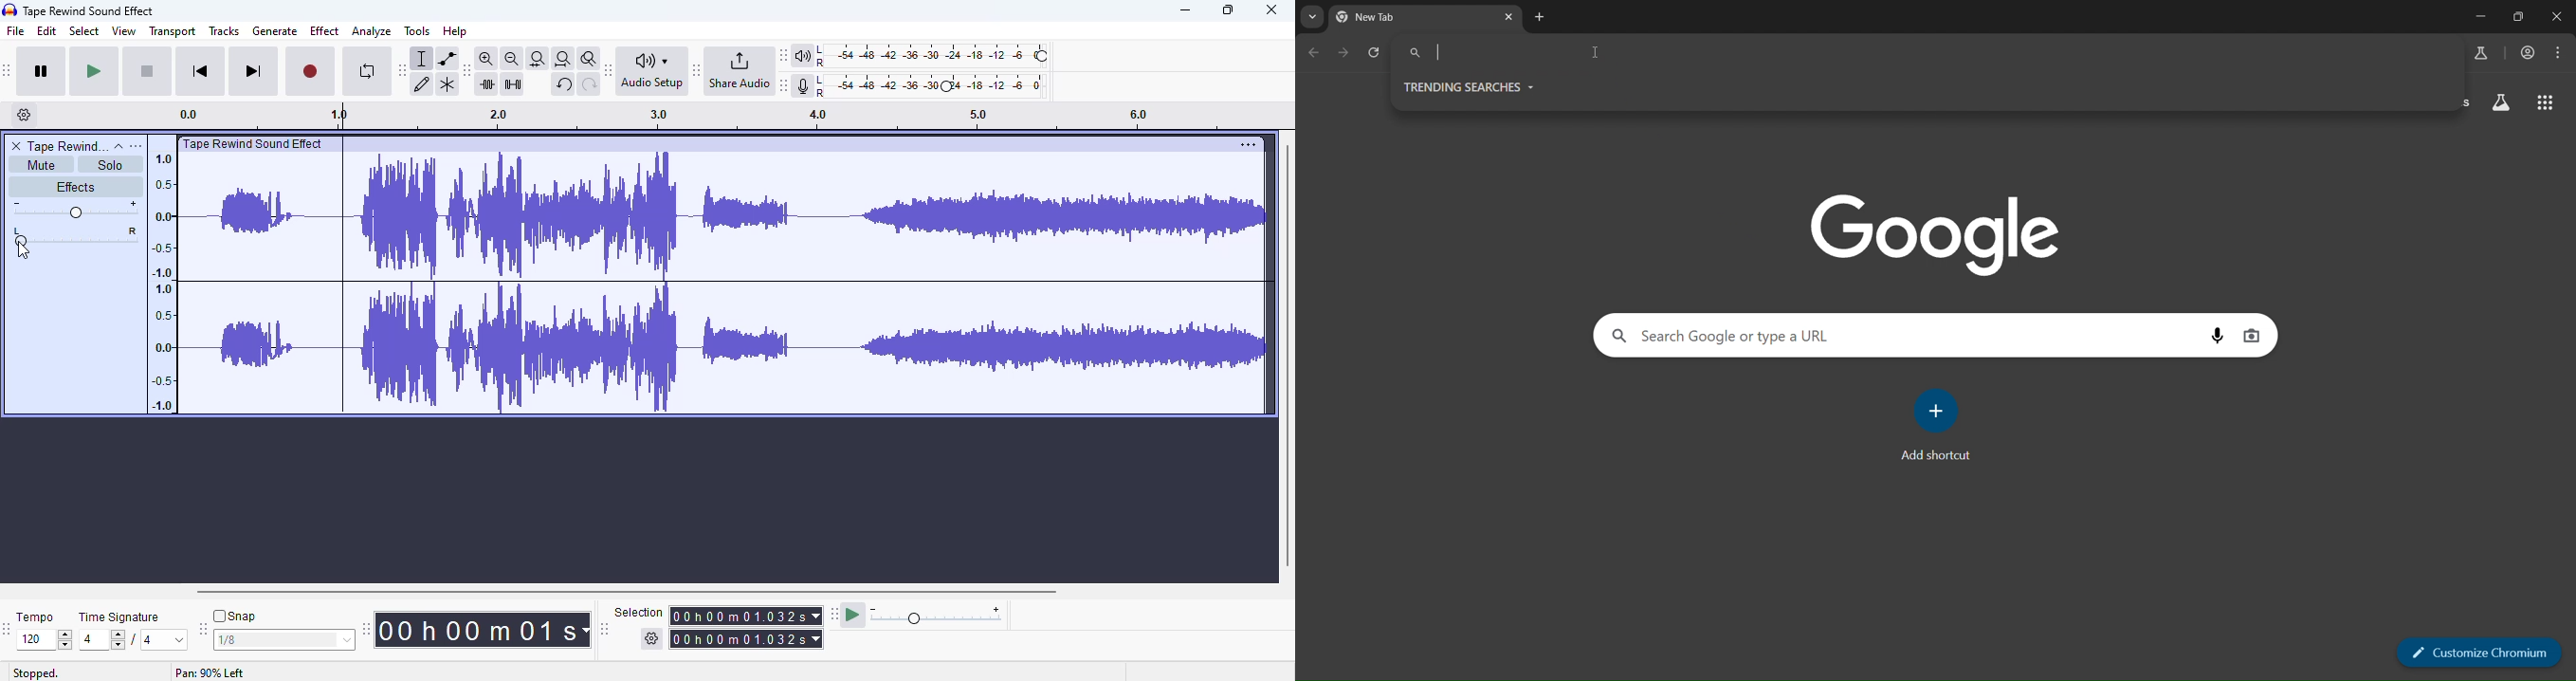  Describe the element at coordinates (590, 59) in the screenshot. I see `zoom toggle shift` at that location.